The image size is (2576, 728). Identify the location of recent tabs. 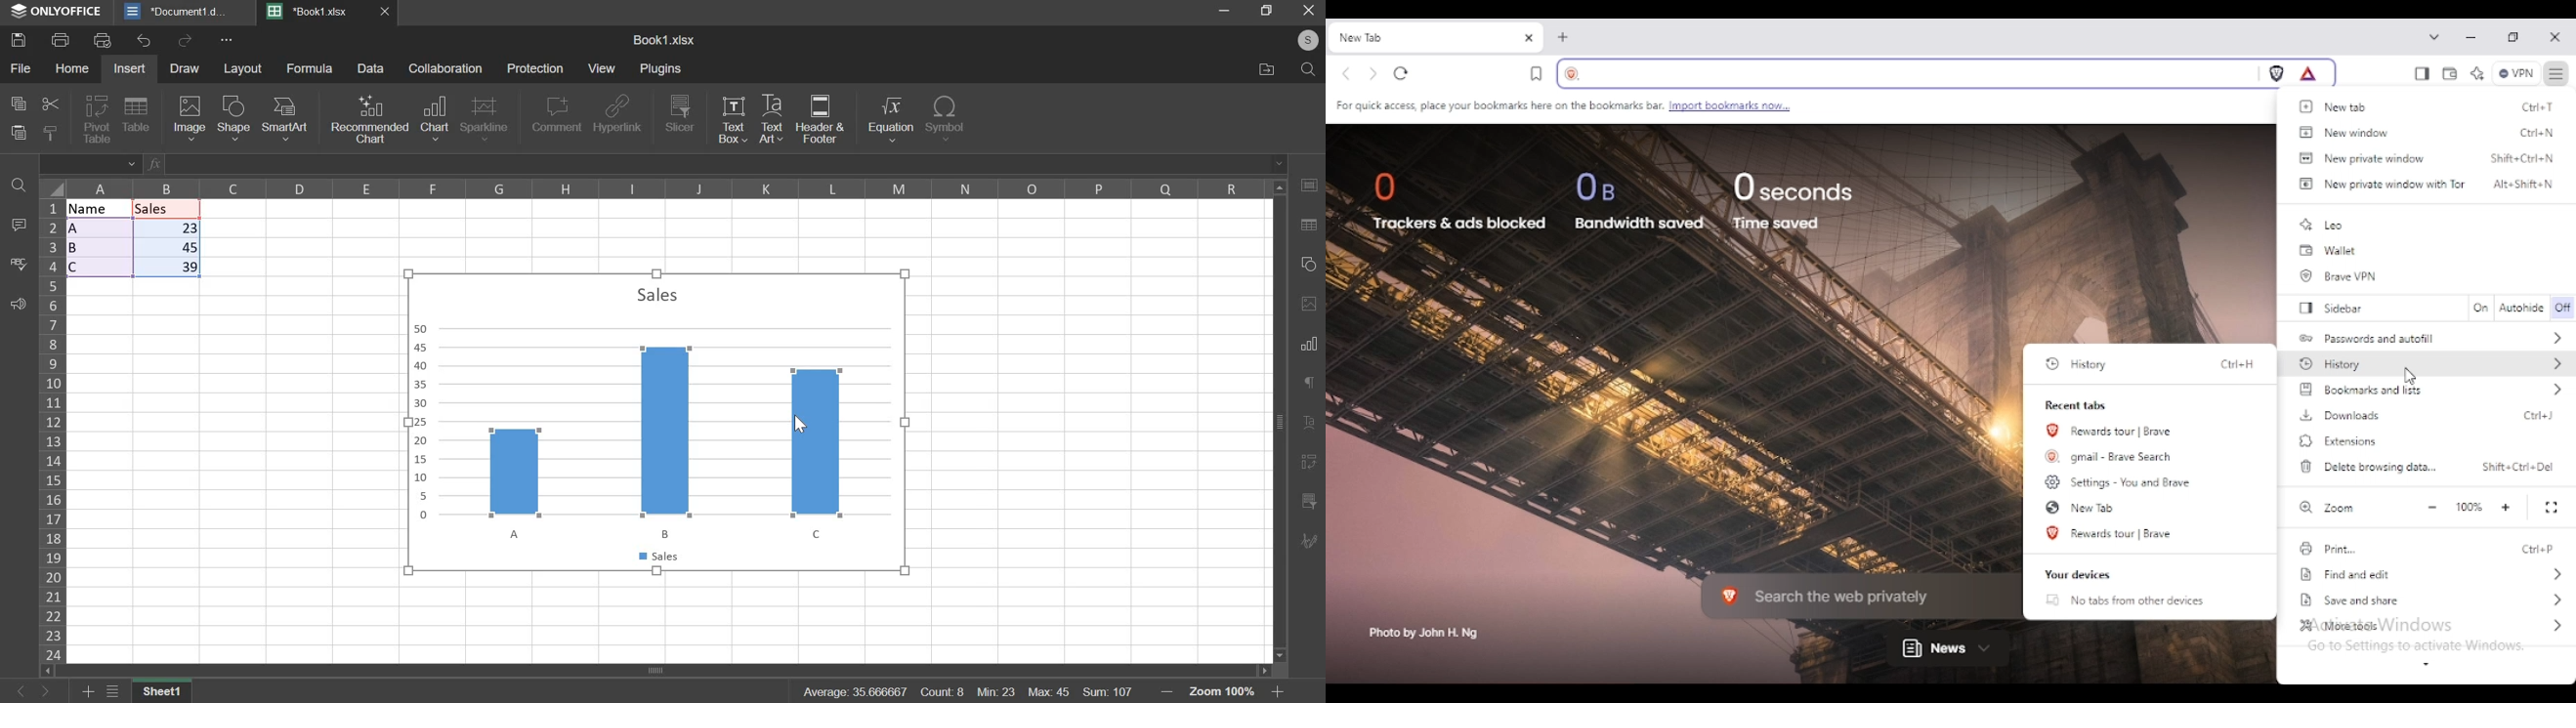
(2078, 405).